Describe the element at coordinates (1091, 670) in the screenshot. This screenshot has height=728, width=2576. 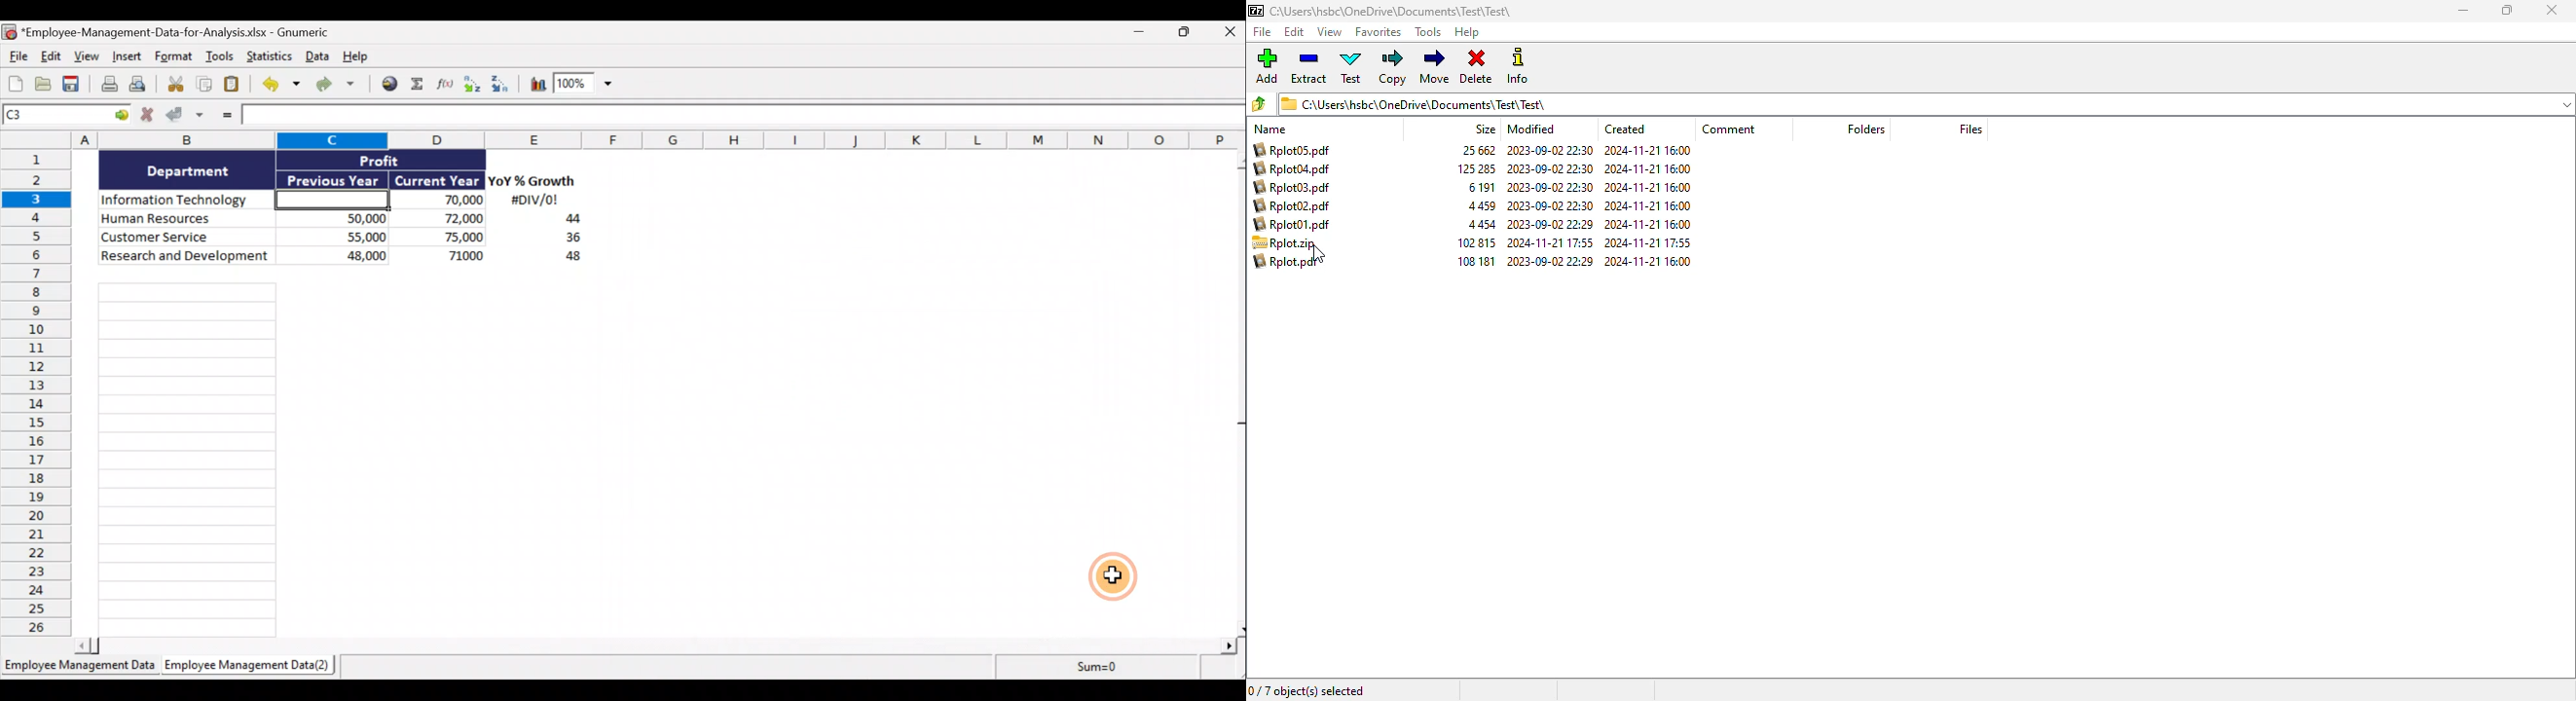
I see `Sum=0` at that location.